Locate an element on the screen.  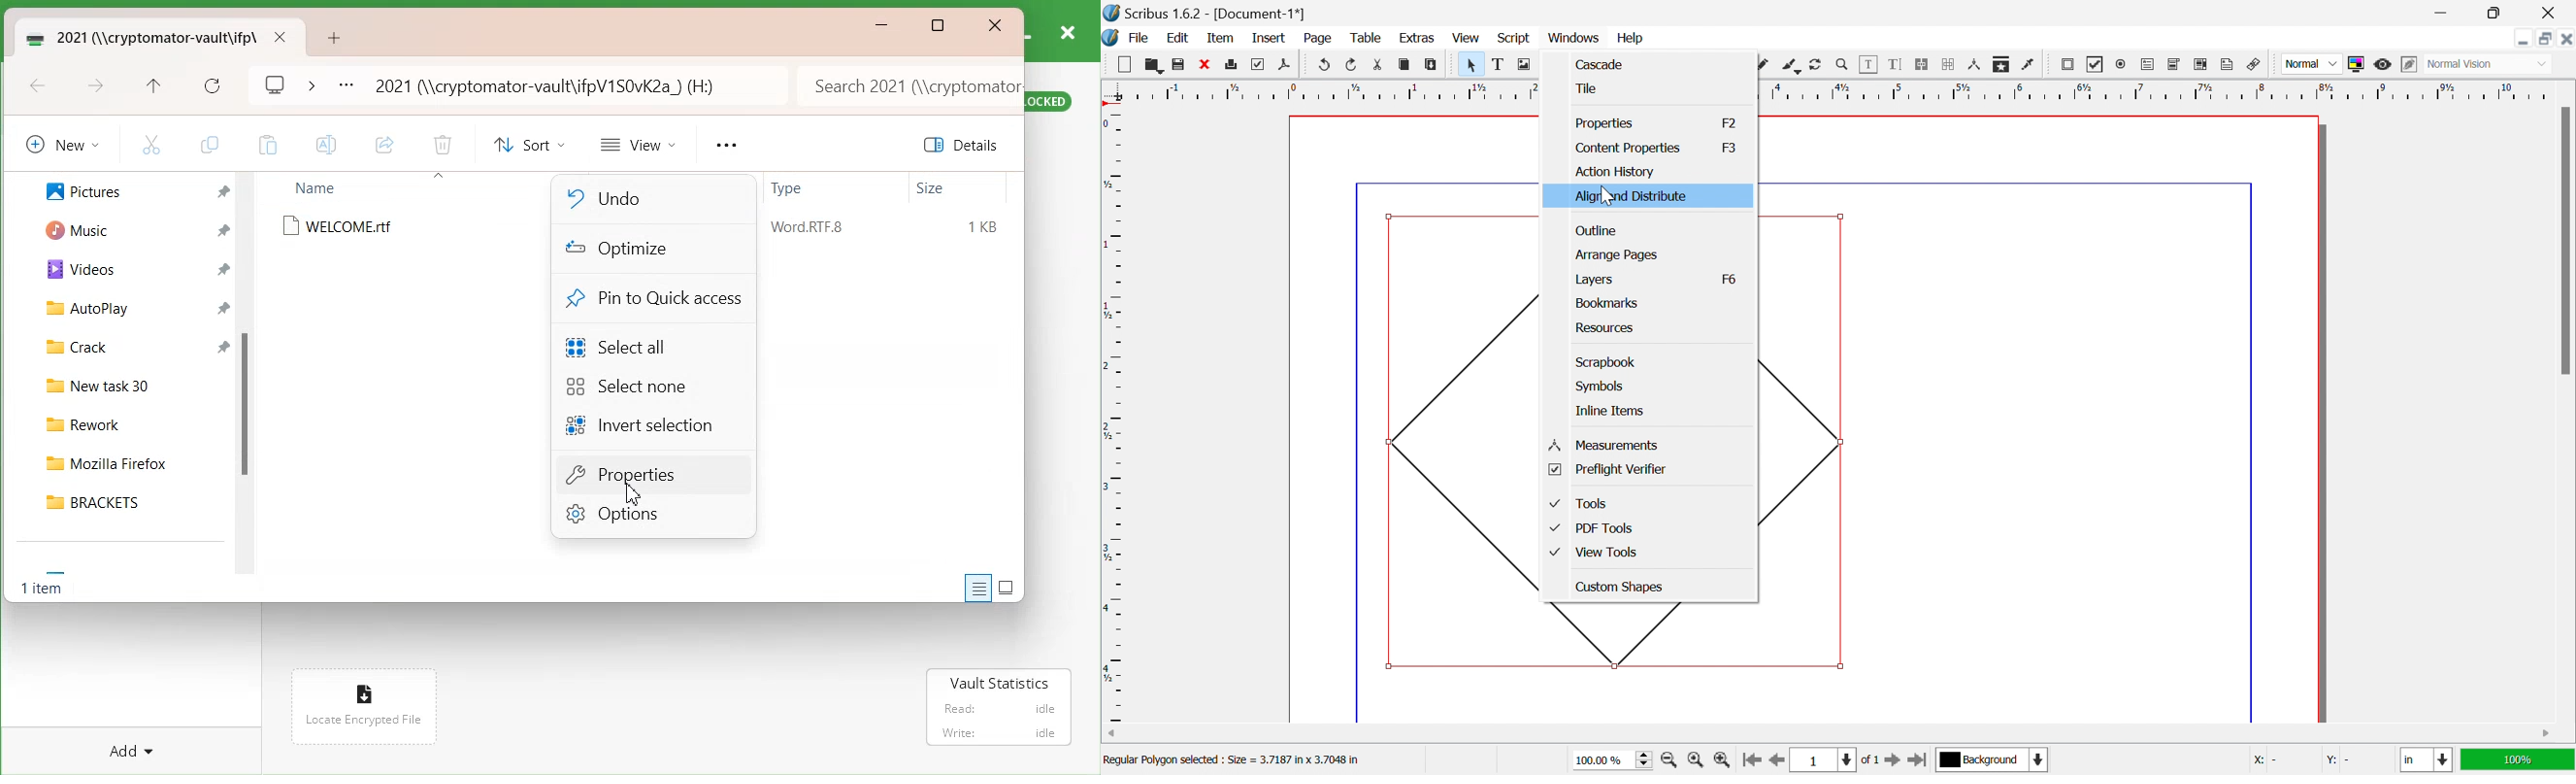
Script is located at coordinates (1518, 39).